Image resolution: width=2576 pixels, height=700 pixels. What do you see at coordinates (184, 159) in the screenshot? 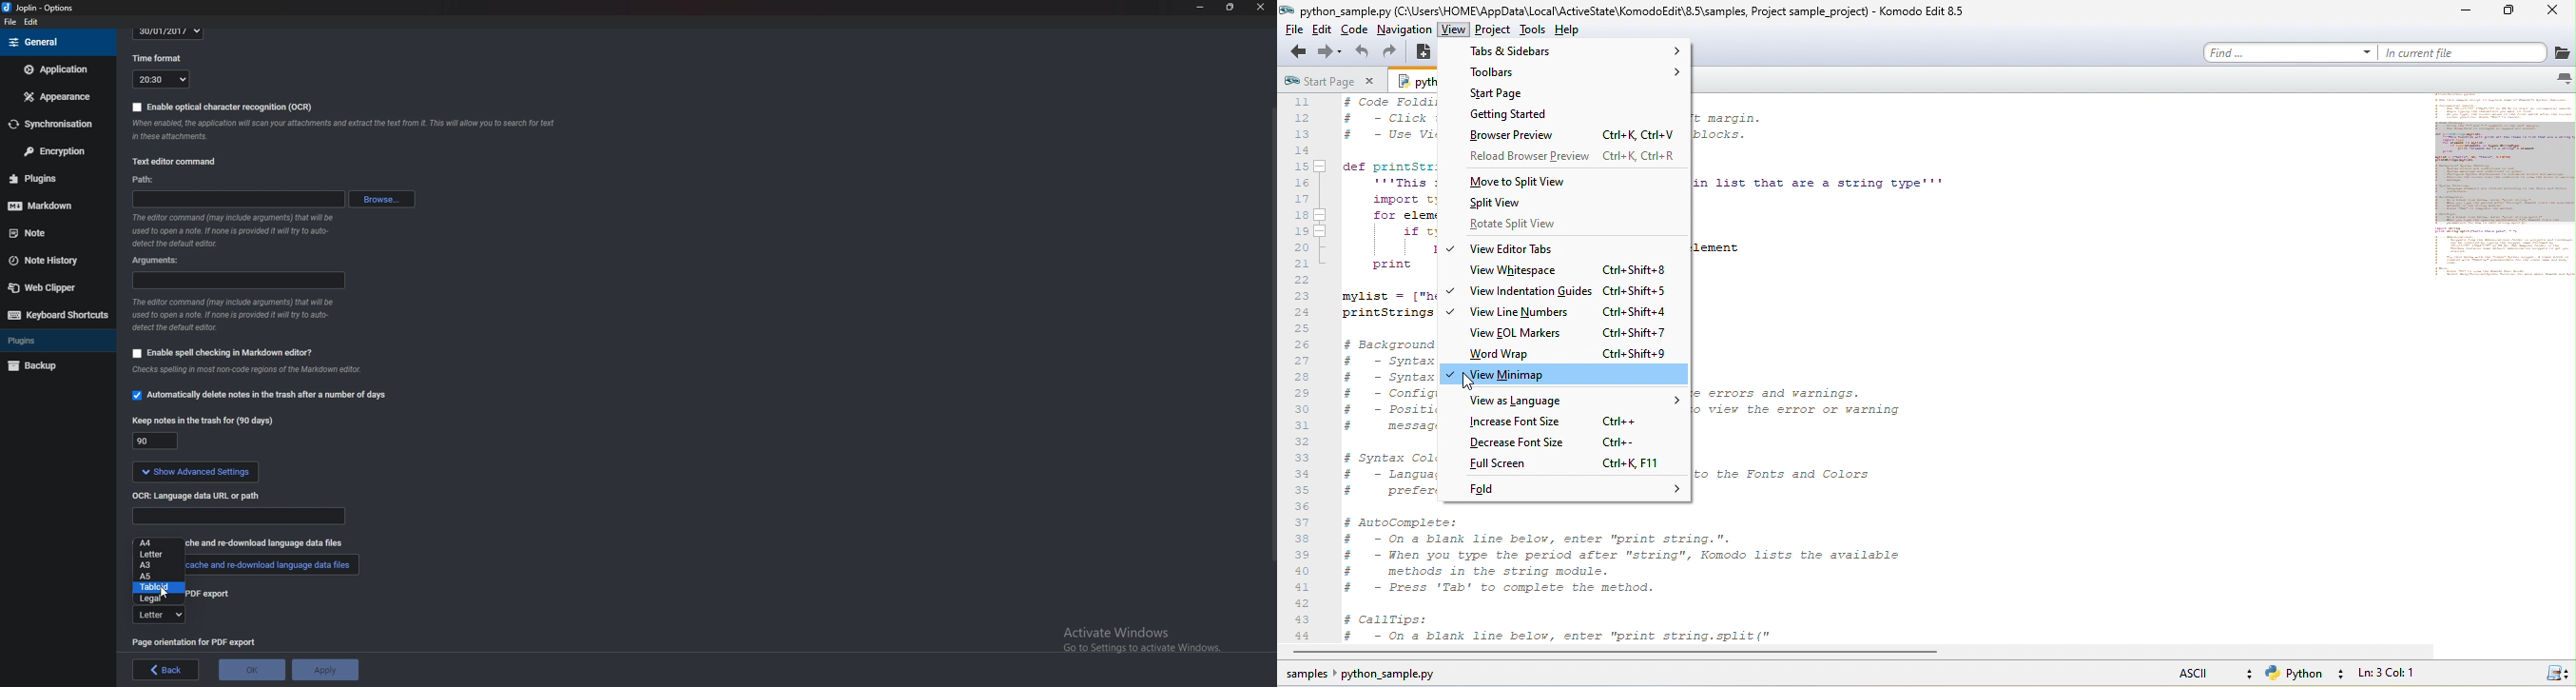
I see `Text editor command` at bounding box center [184, 159].